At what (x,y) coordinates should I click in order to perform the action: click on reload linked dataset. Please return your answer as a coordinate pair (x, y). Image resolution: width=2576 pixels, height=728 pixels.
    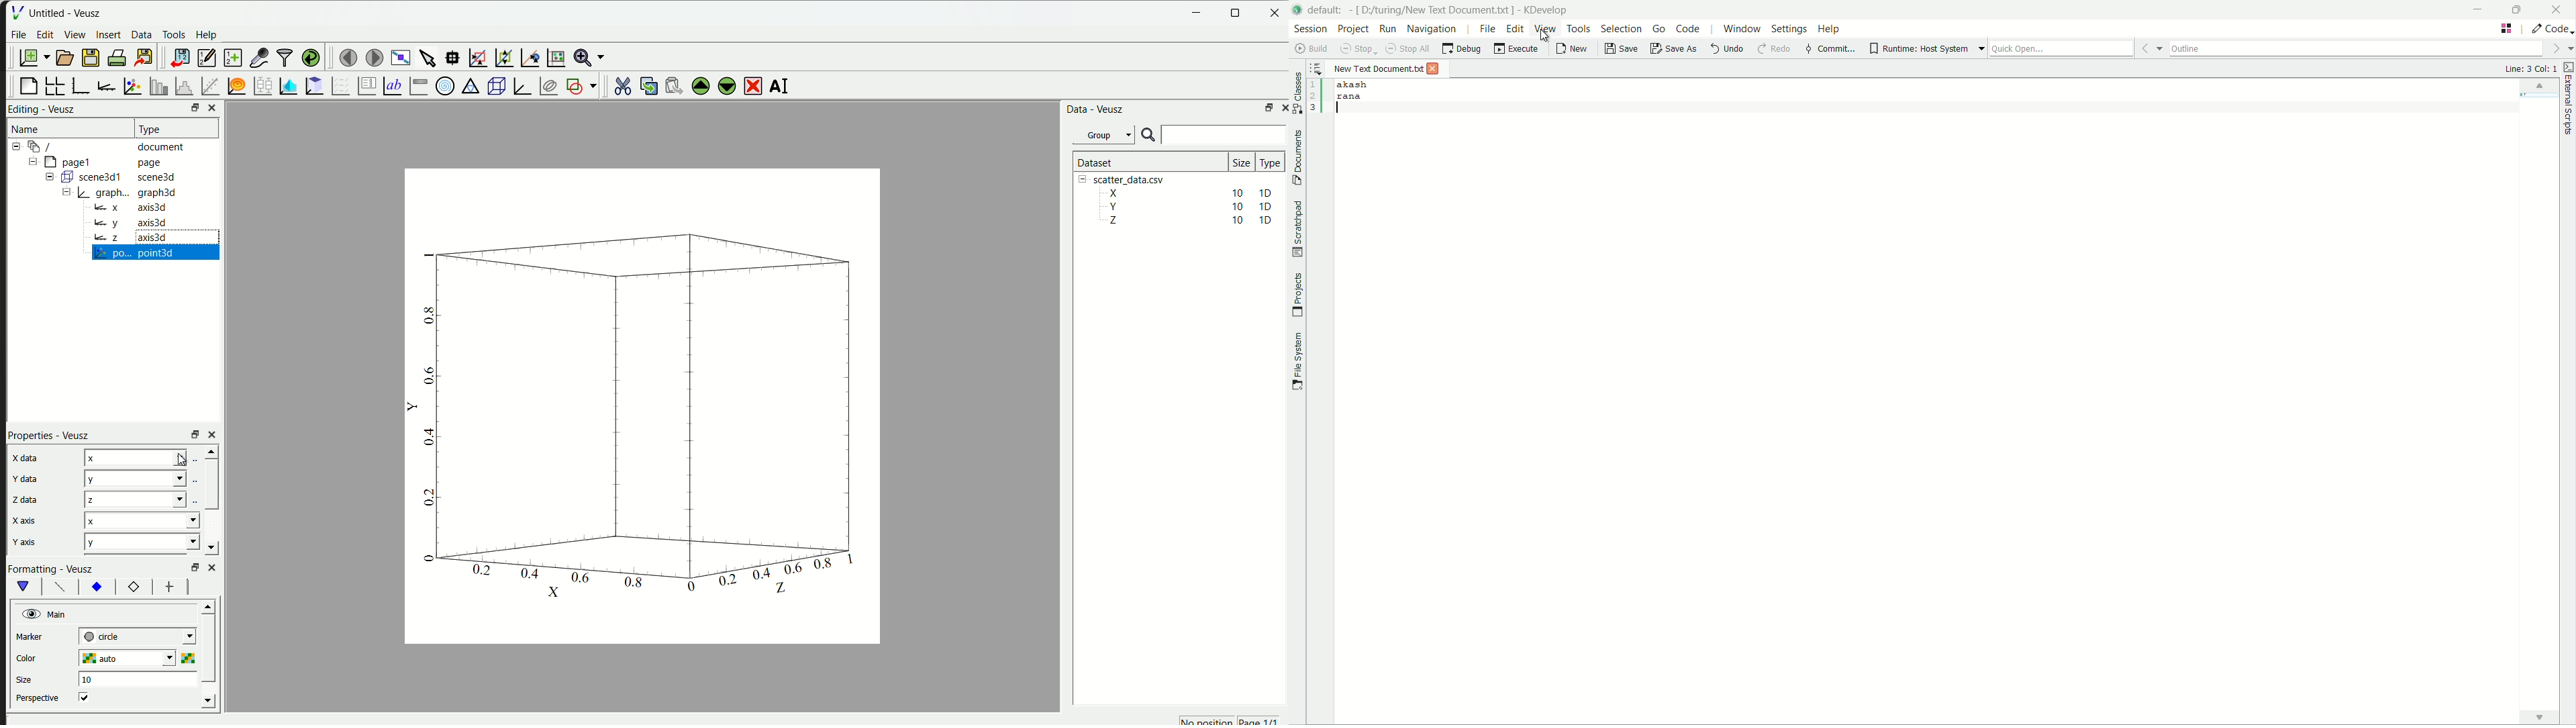
    Looking at the image, I should click on (311, 56).